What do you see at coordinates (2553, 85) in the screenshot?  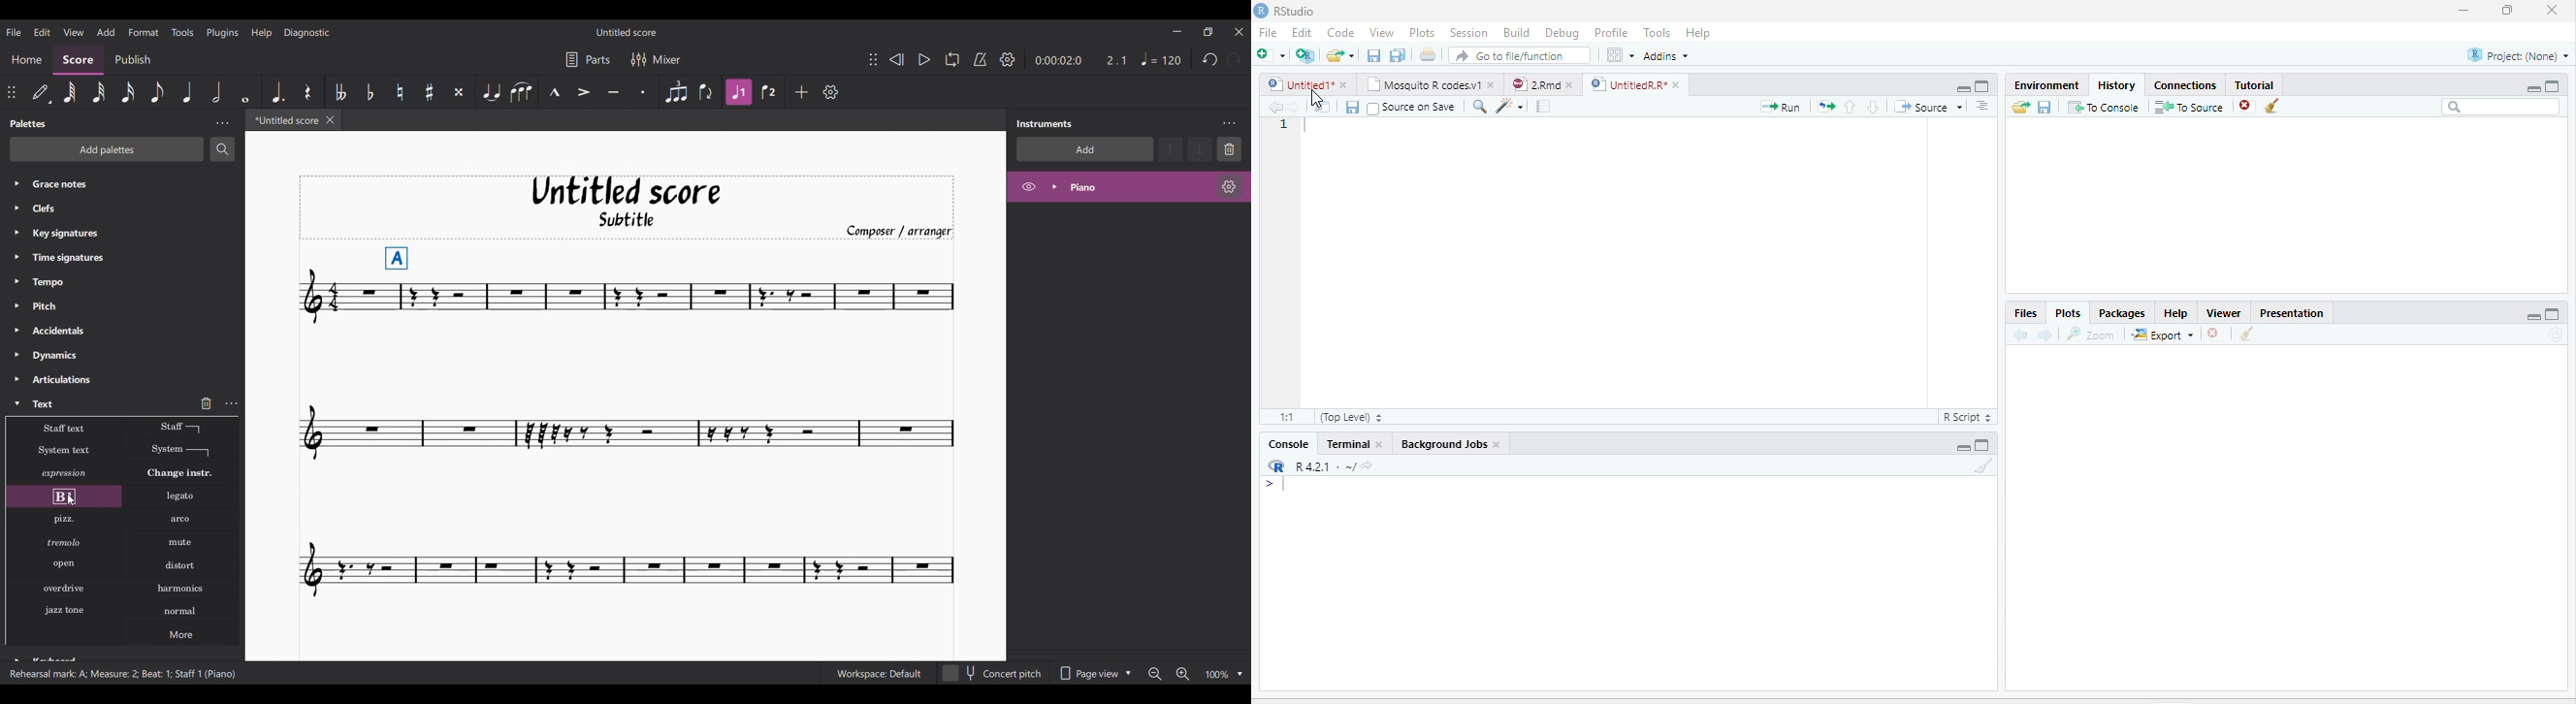 I see `Maximize` at bounding box center [2553, 85].